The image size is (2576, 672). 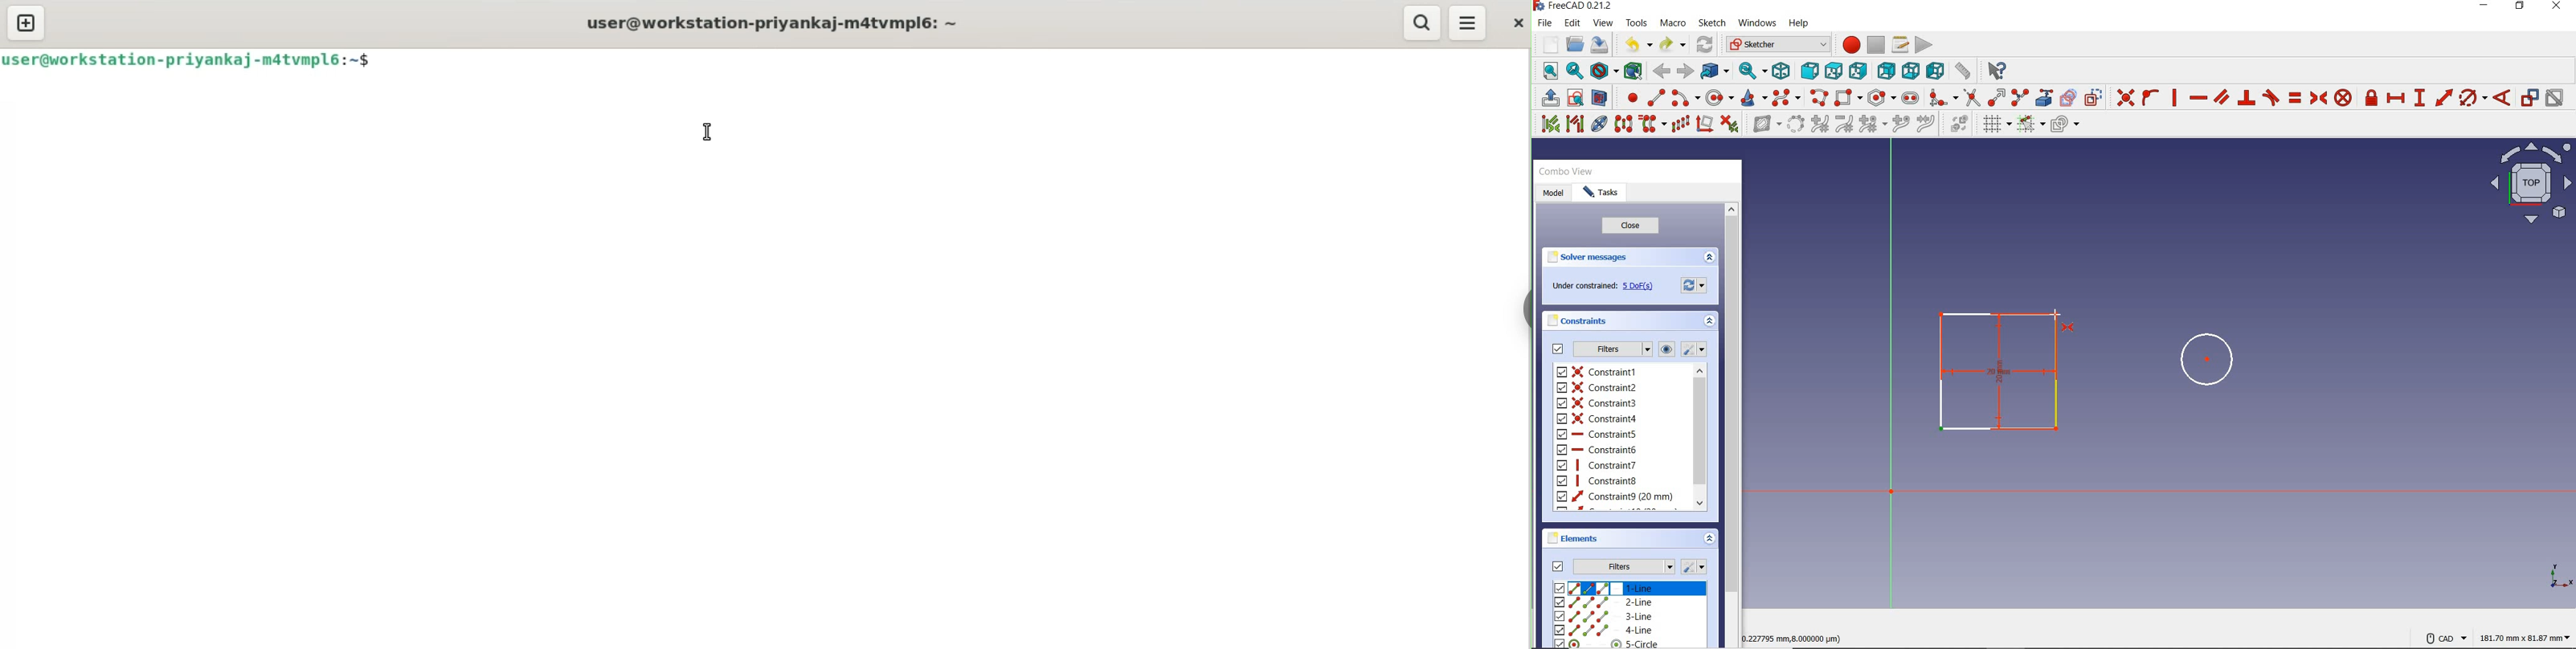 What do you see at coordinates (1873, 125) in the screenshot?
I see `modify knot multiplicity` at bounding box center [1873, 125].